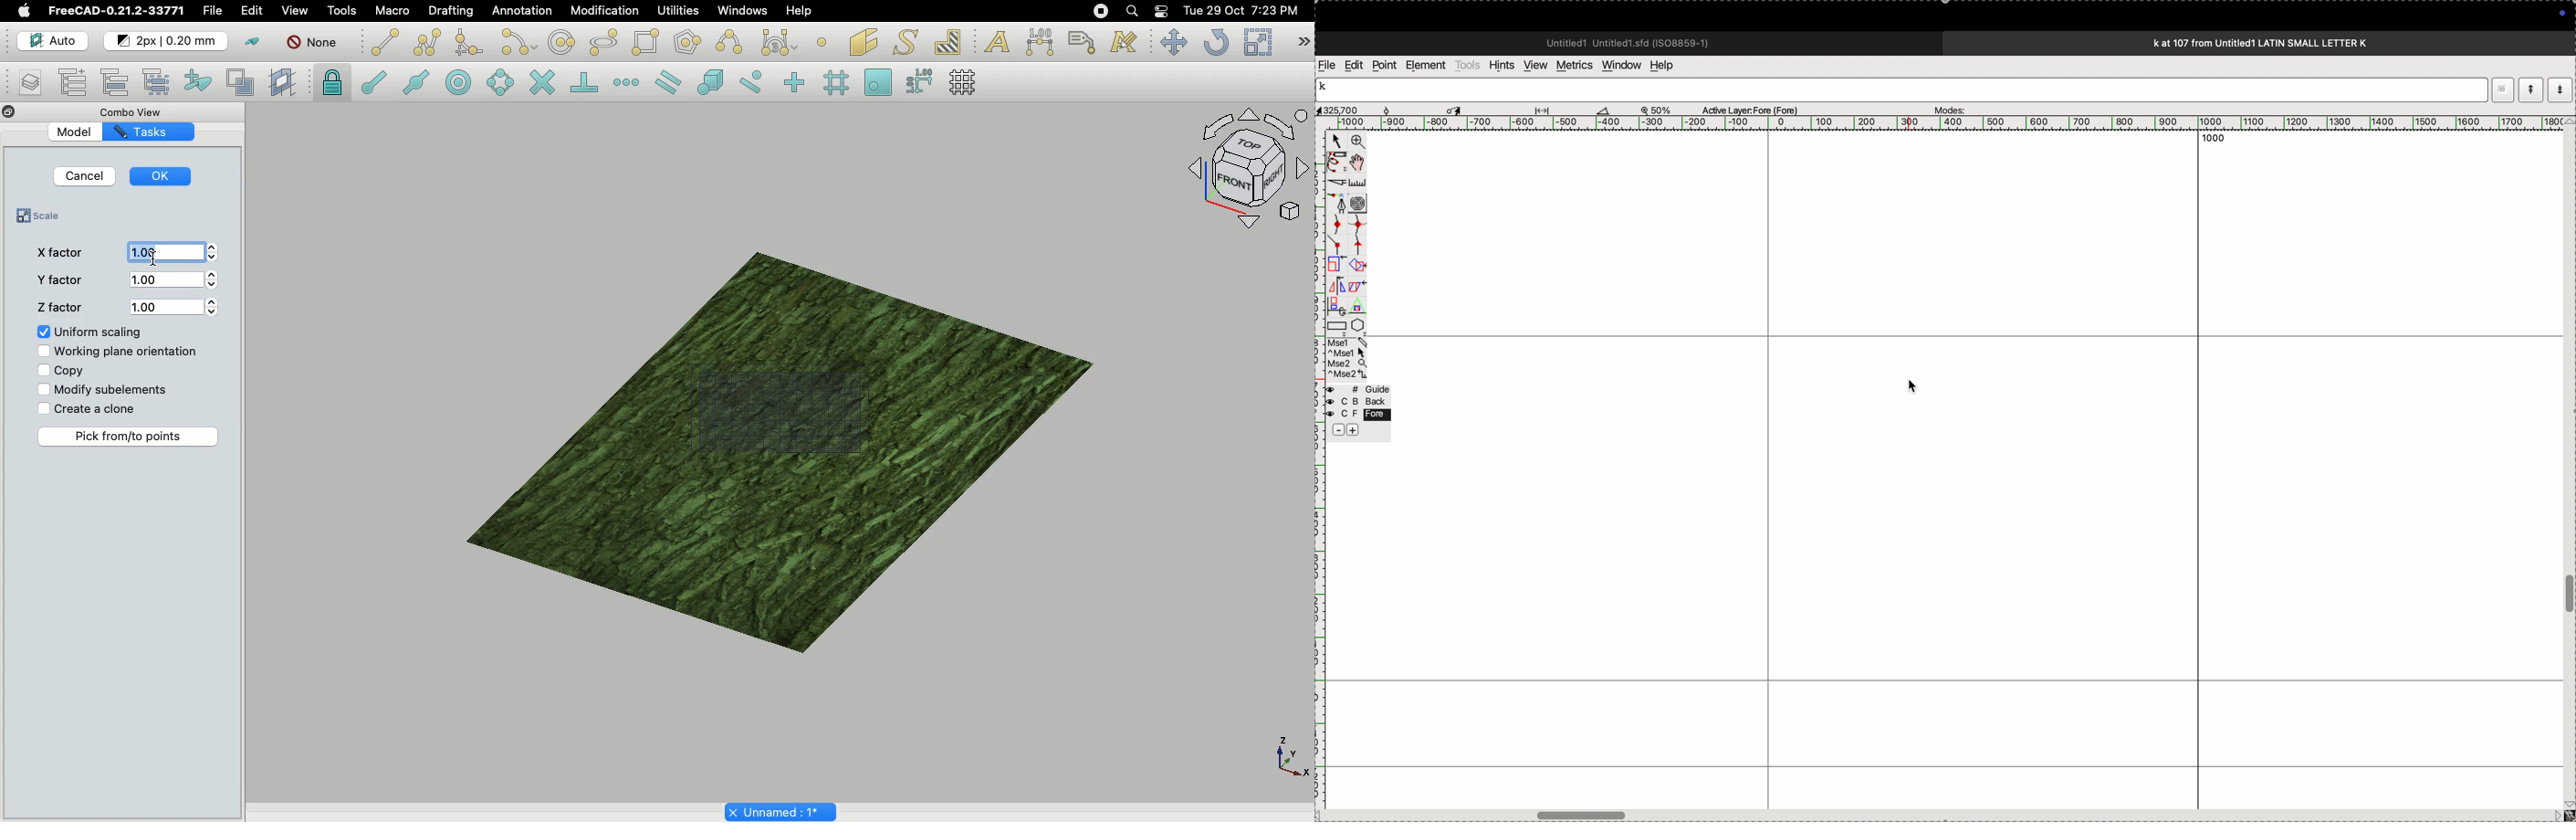 The width and height of the screenshot is (2576, 840). What do you see at coordinates (382, 42) in the screenshot?
I see `Line` at bounding box center [382, 42].